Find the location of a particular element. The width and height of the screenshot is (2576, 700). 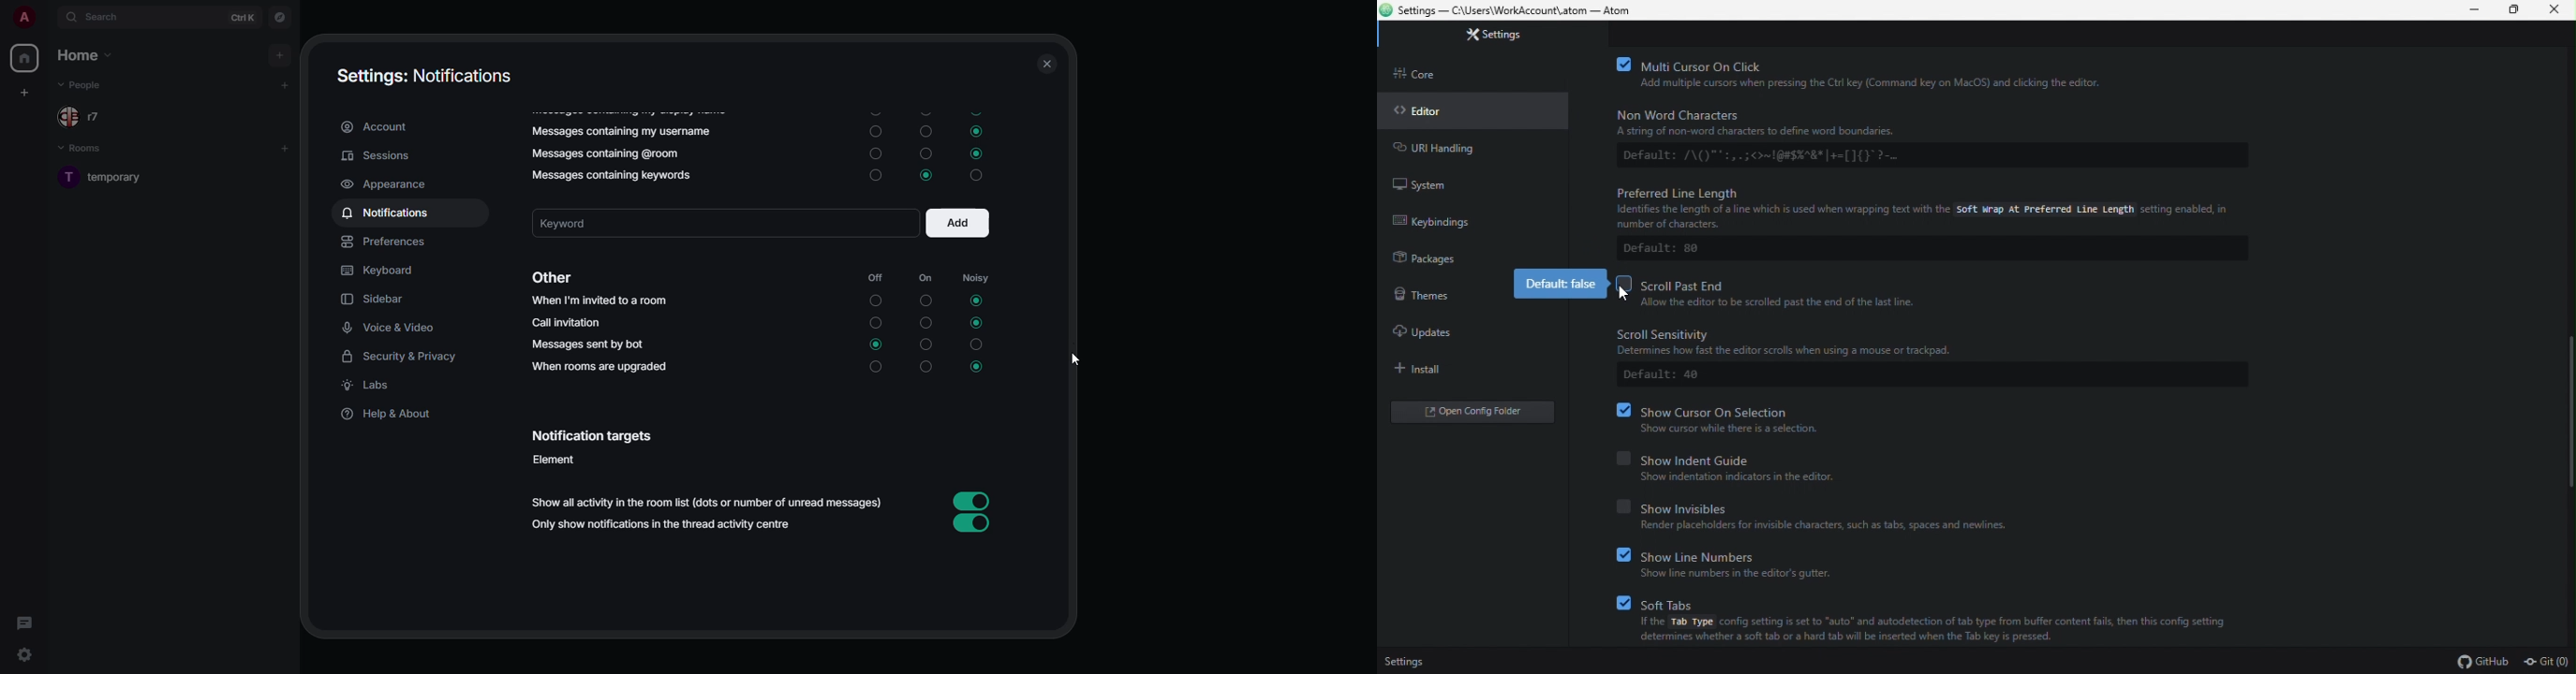

other is located at coordinates (550, 279).